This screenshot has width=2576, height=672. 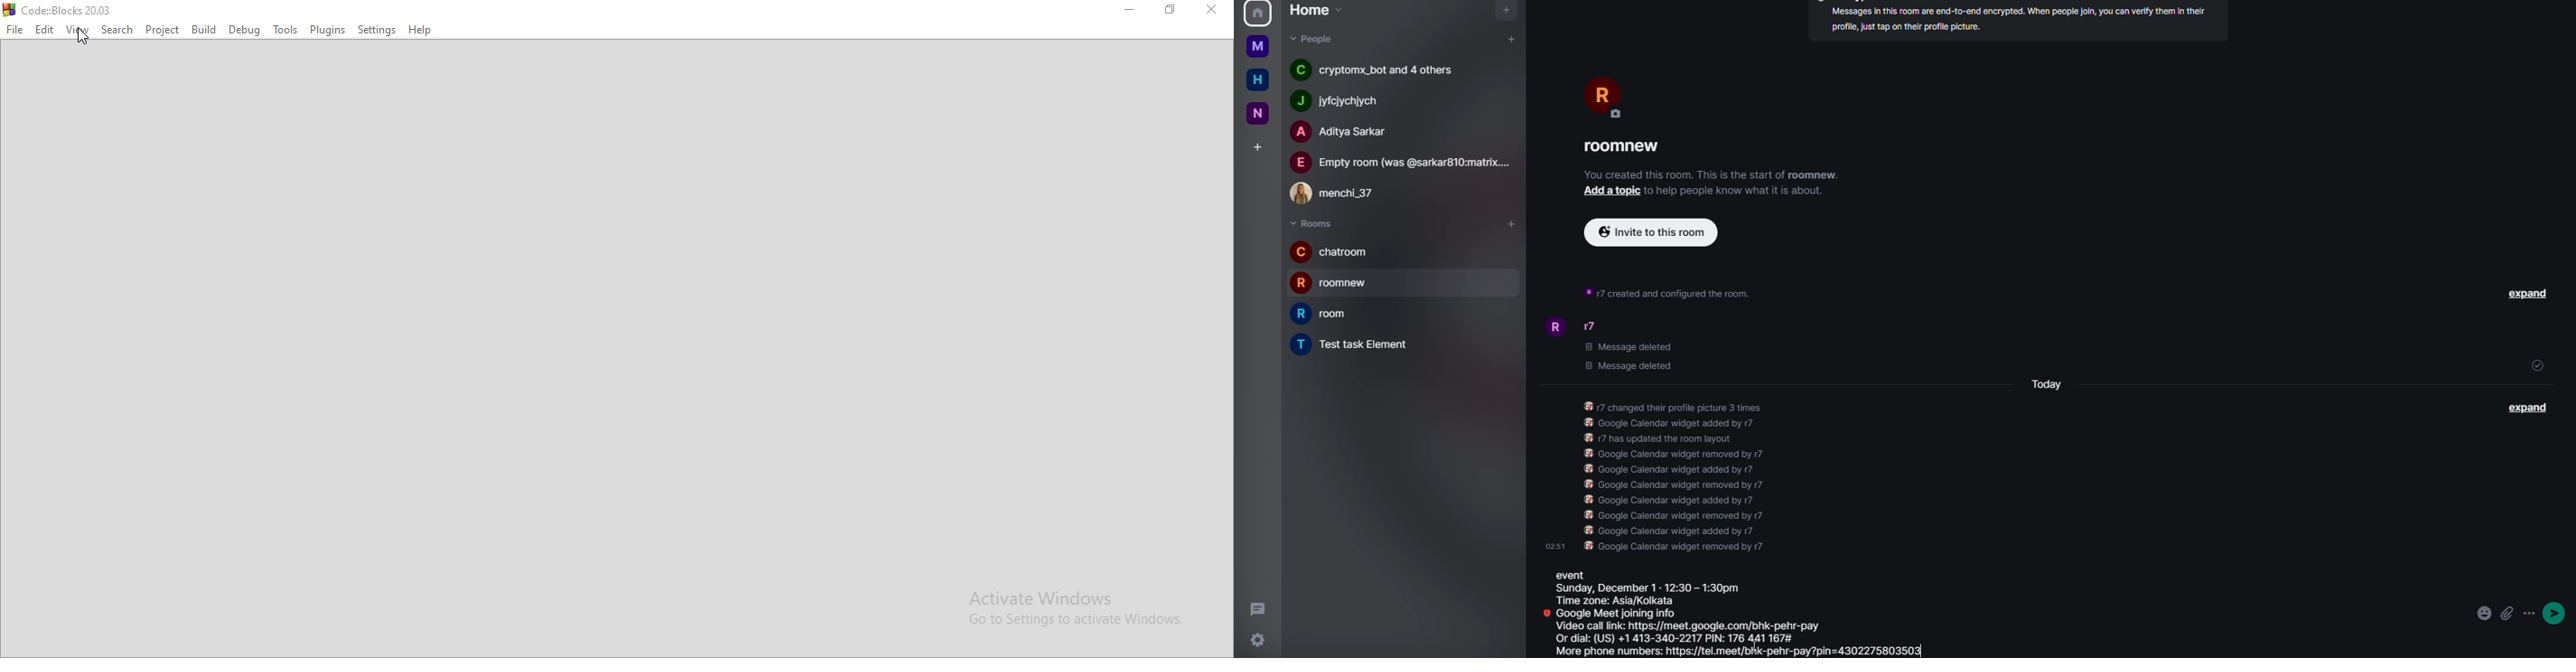 What do you see at coordinates (2527, 612) in the screenshot?
I see `options` at bounding box center [2527, 612].